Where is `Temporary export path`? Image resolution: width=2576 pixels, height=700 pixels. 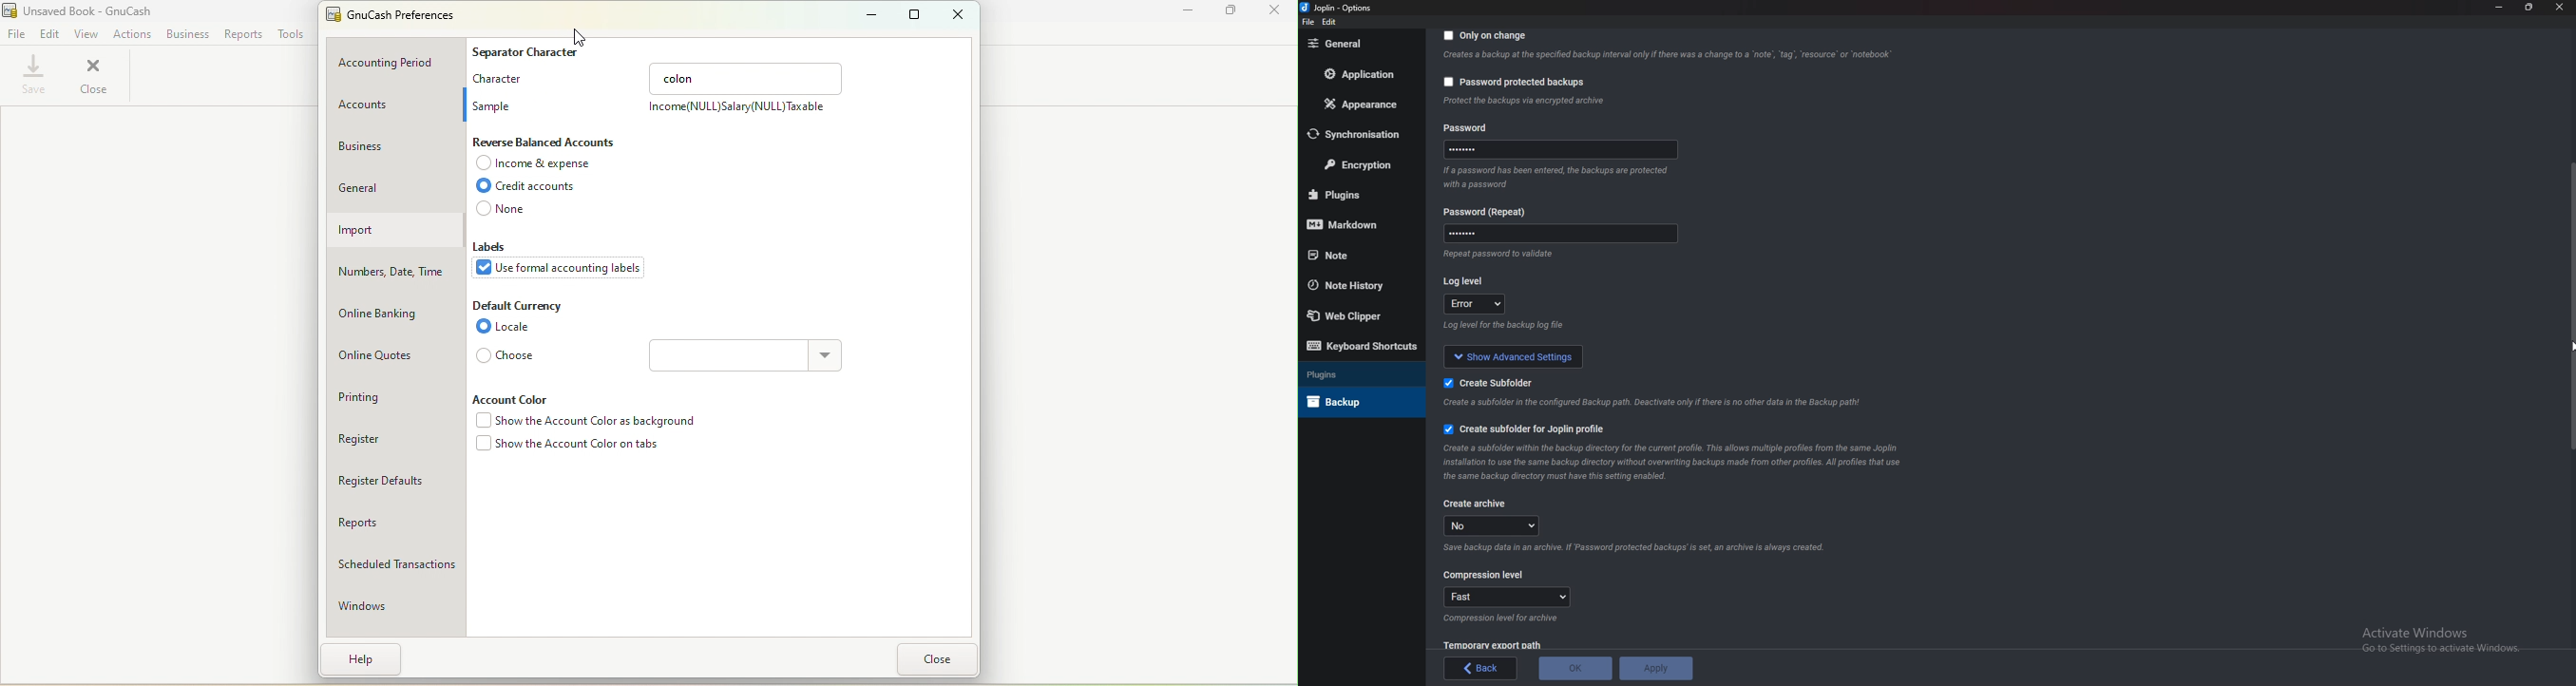 Temporary export path is located at coordinates (1492, 645).